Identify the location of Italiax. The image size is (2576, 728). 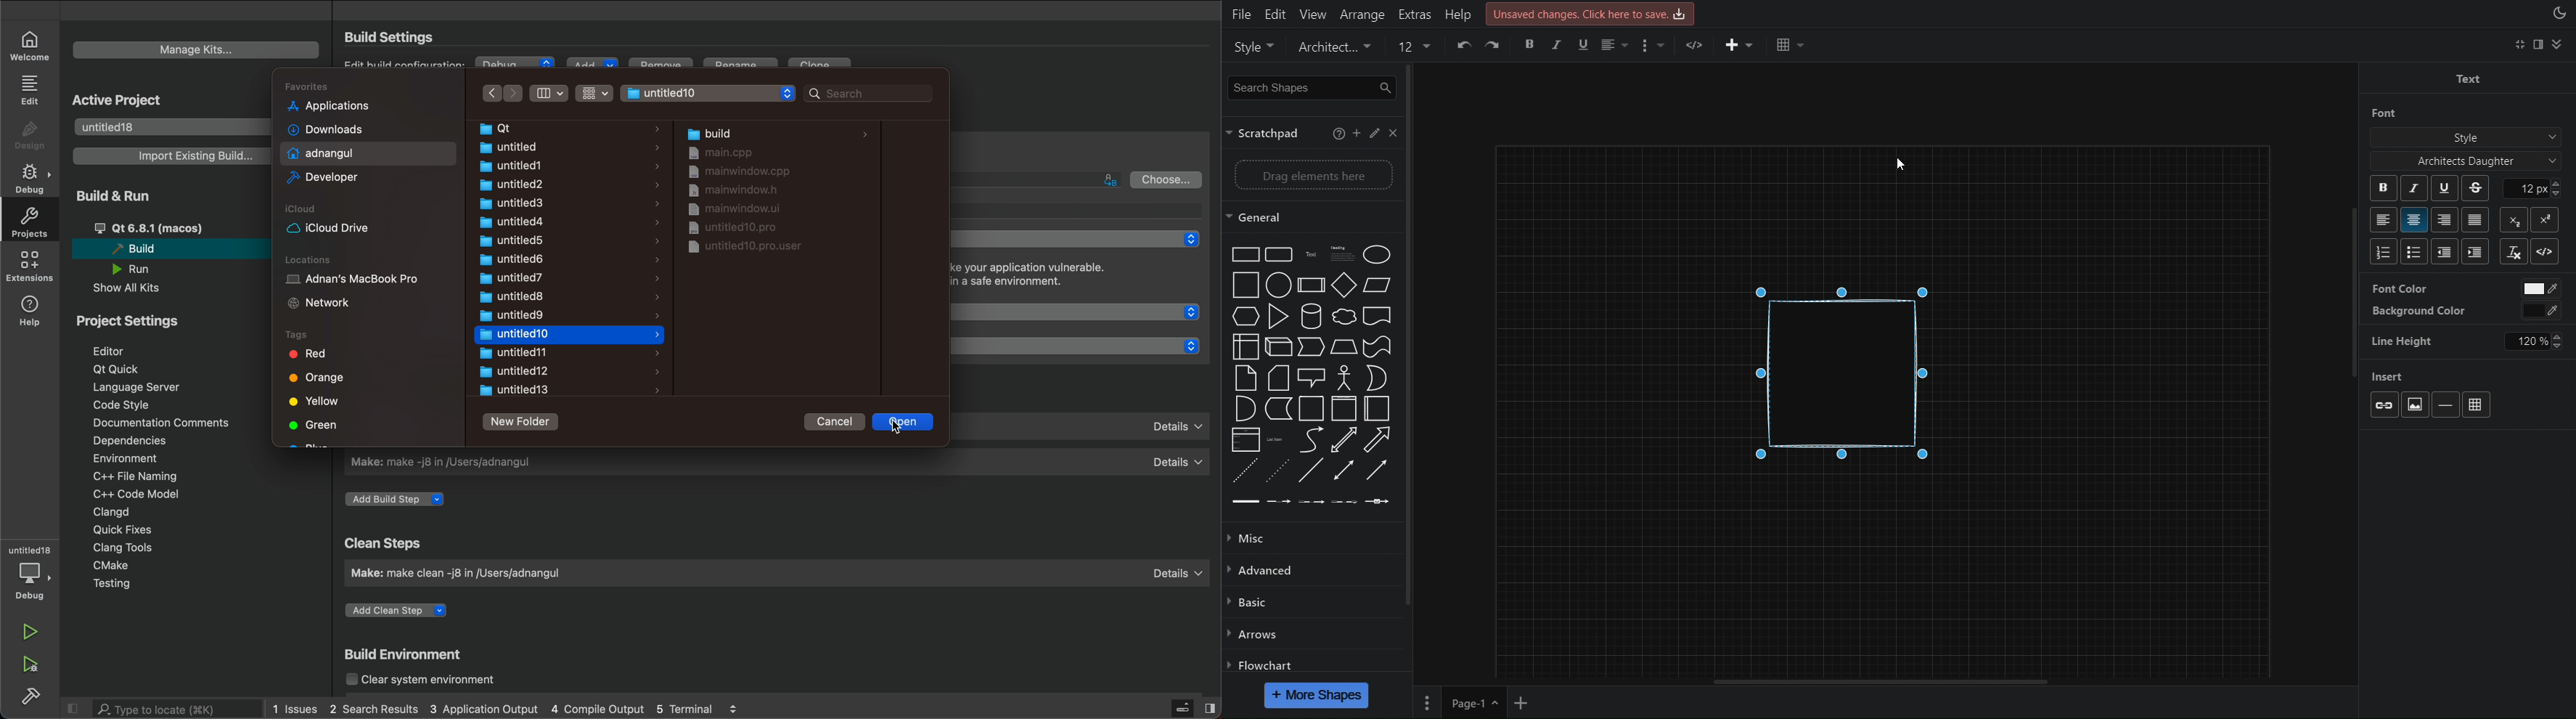
(2511, 250).